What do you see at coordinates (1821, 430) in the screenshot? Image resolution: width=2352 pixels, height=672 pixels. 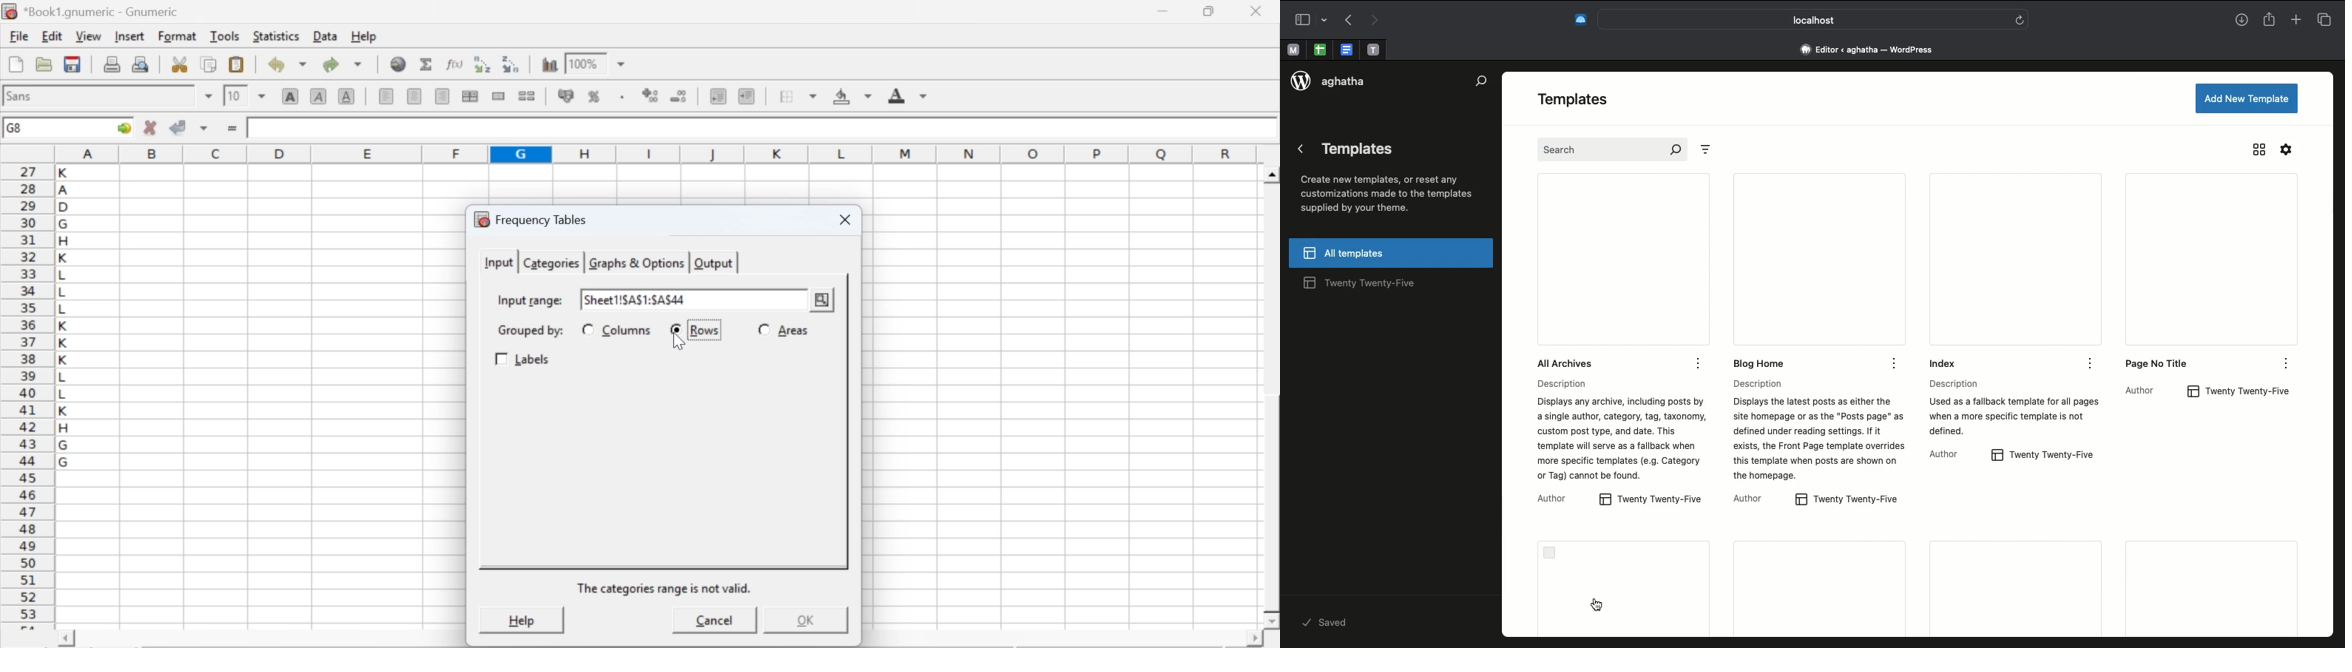 I see `Description` at bounding box center [1821, 430].